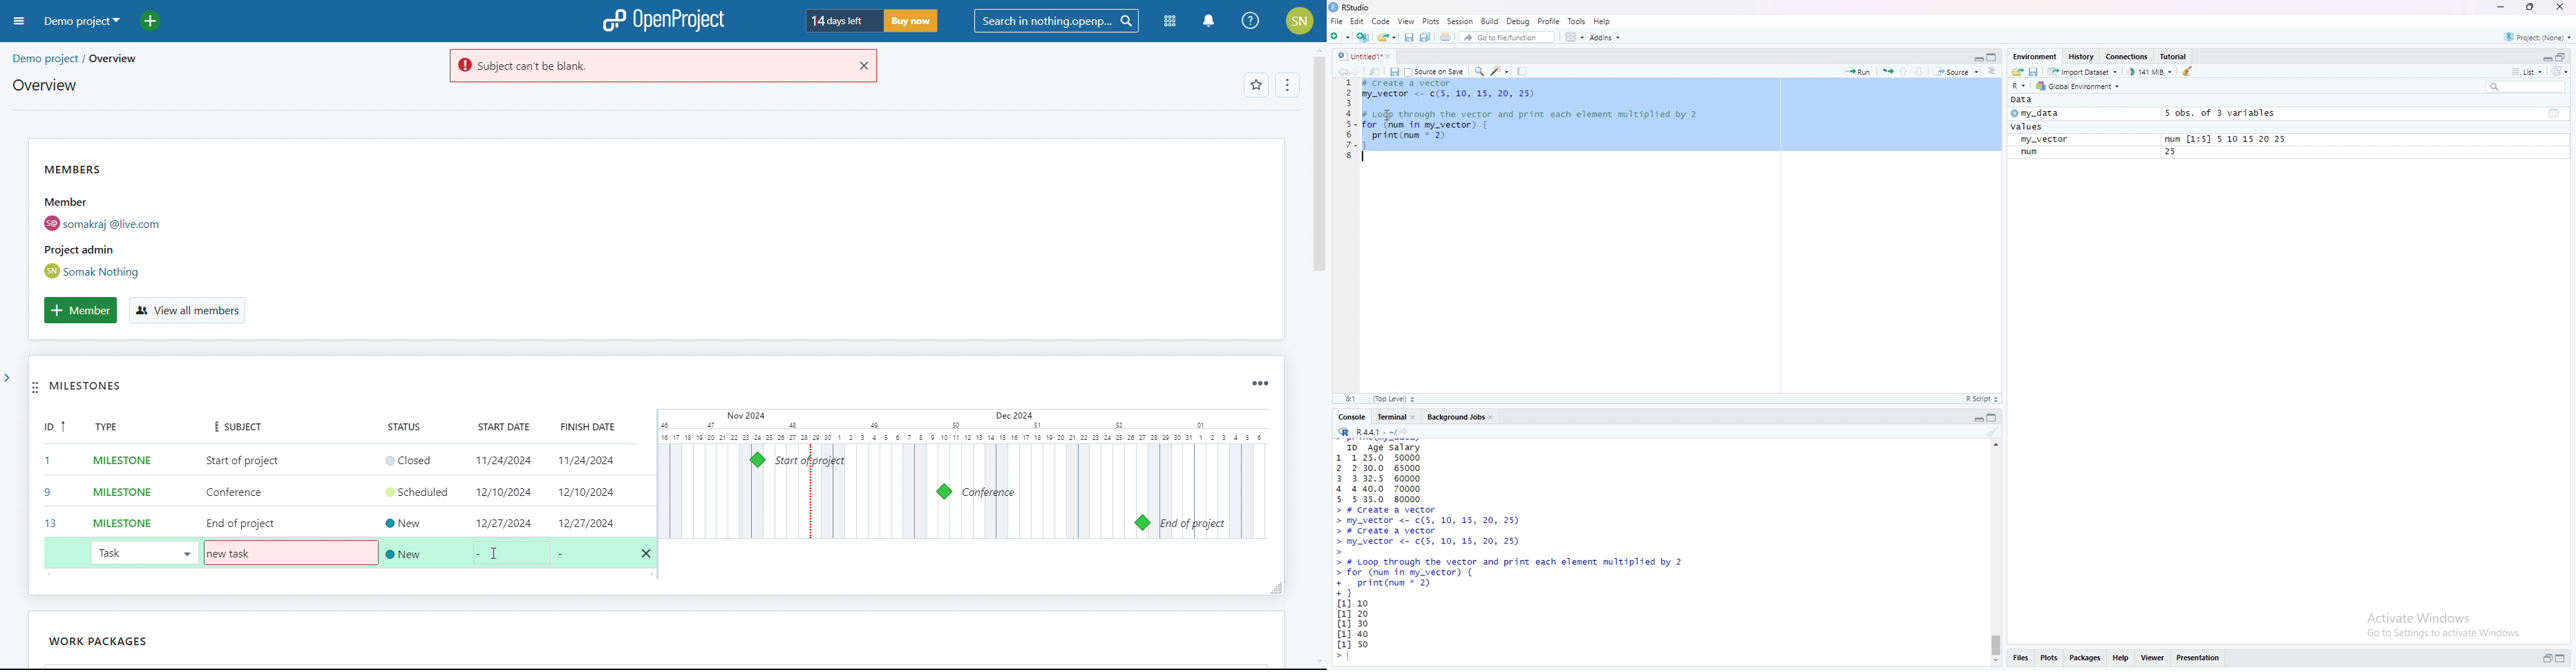  Describe the element at coordinates (1256, 86) in the screenshot. I see `favorites` at that location.